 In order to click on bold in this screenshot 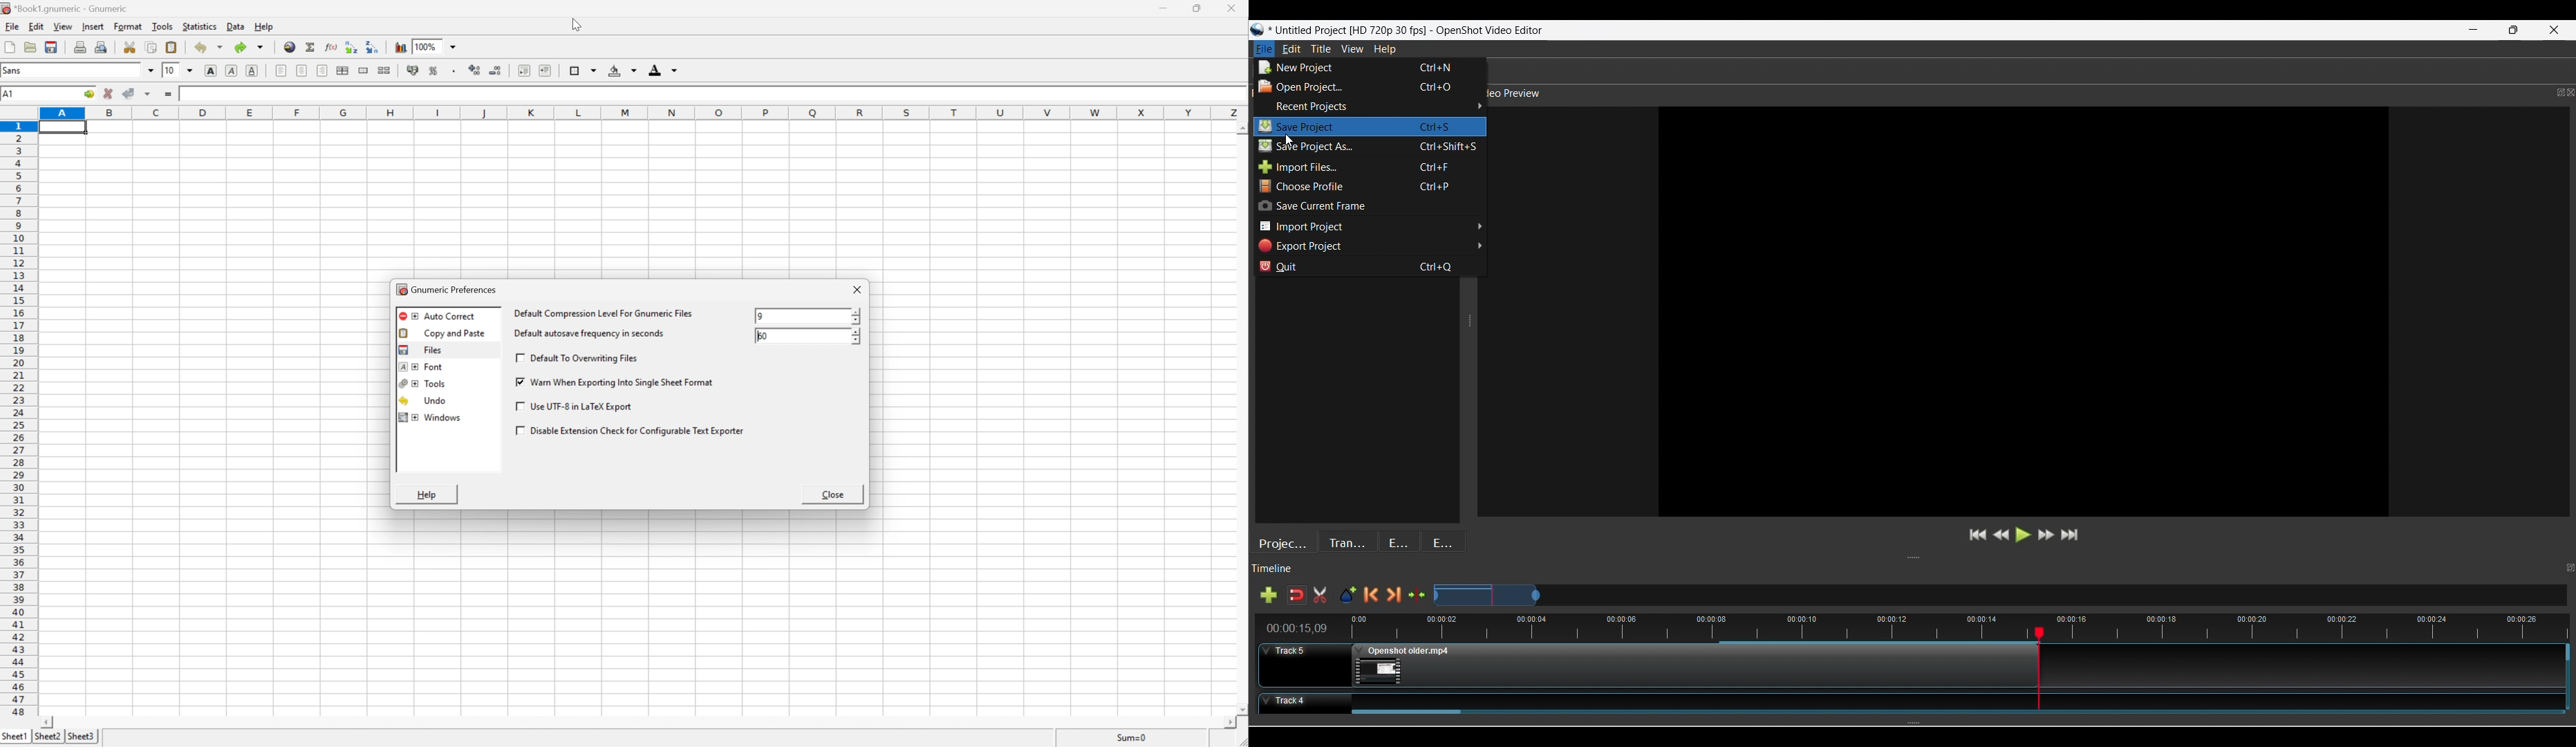, I will do `click(212, 69)`.